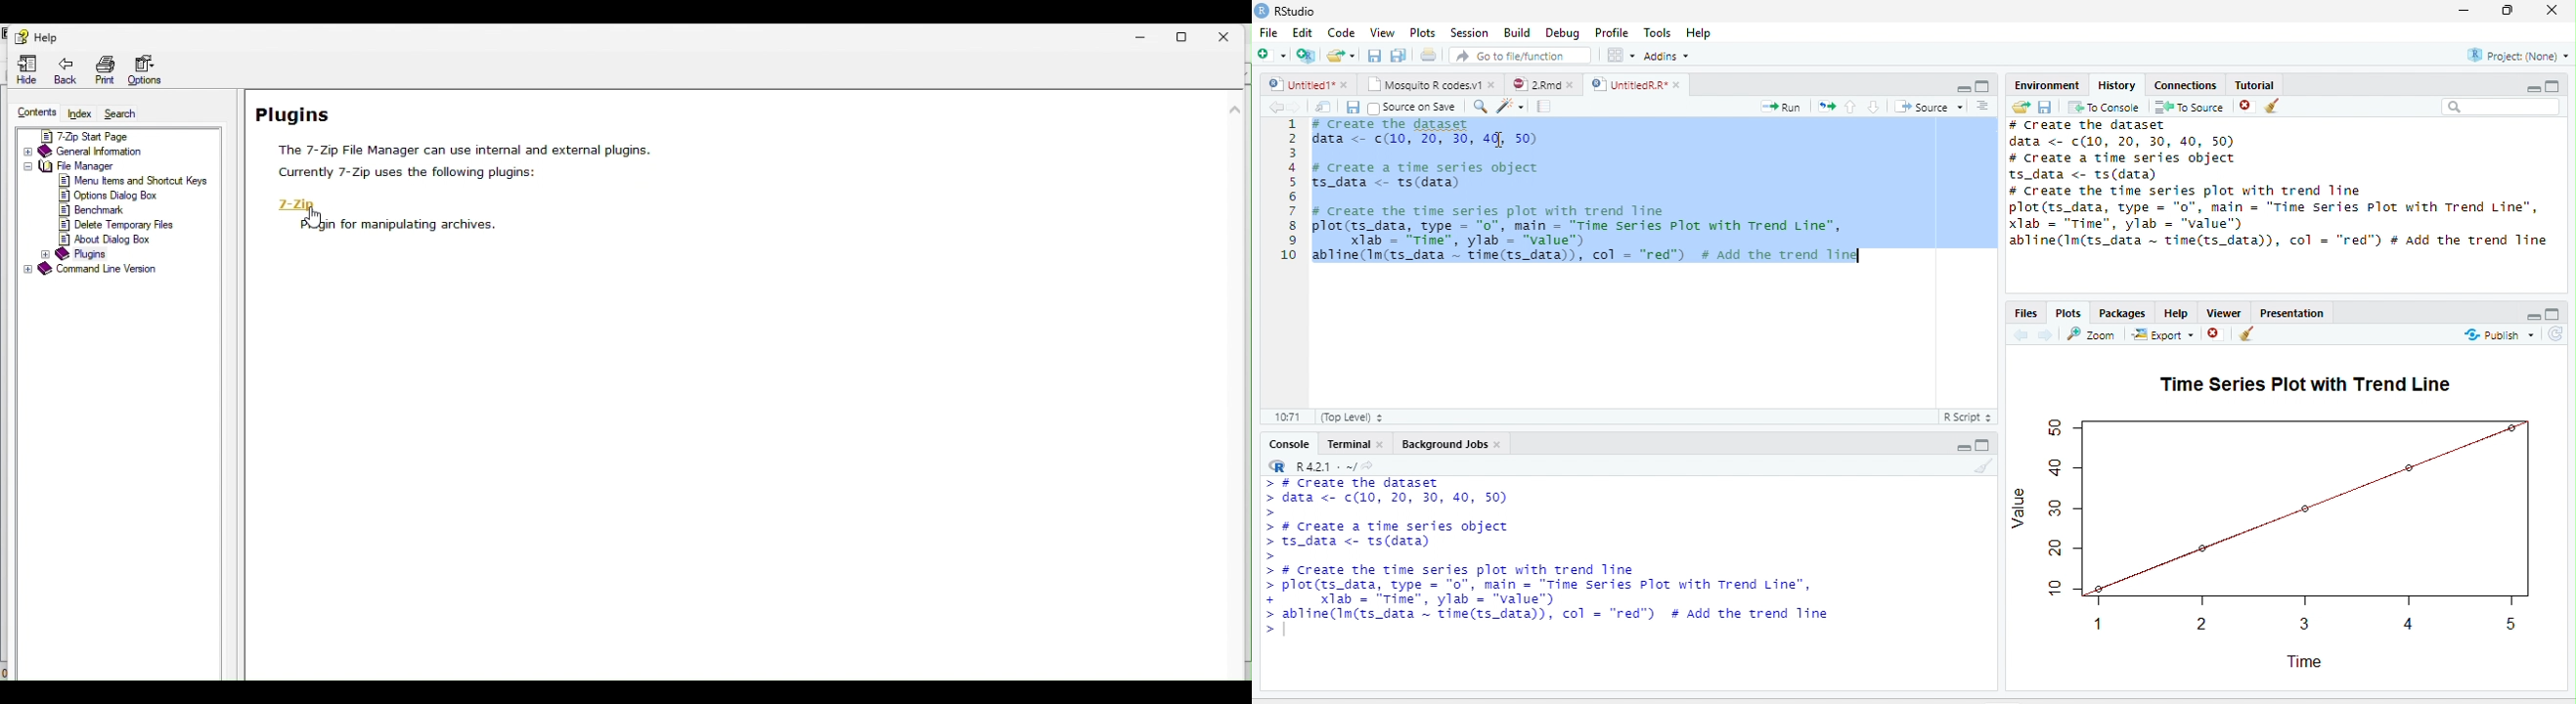 The height and width of the screenshot is (728, 2576). What do you see at coordinates (1299, 84) in the screenshot?
I see `Untitled1*` at bounding box center [1299, 84].